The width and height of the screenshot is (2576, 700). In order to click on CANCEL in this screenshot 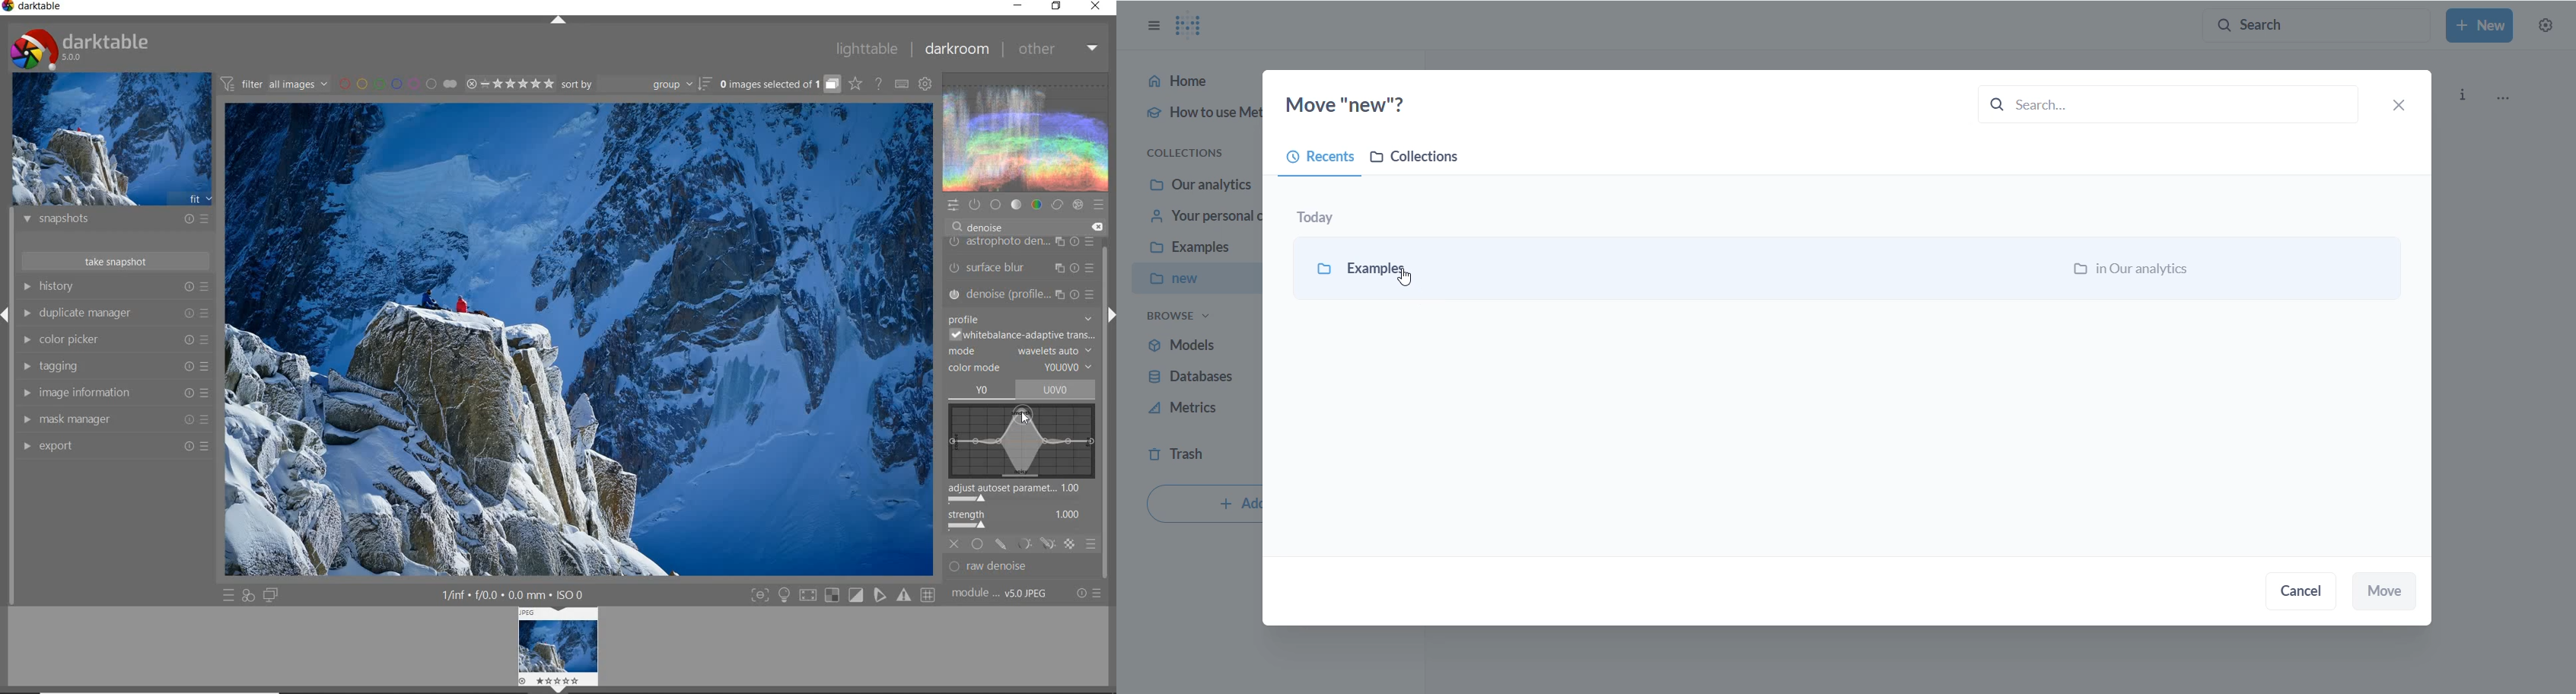, I will do `click(2307, 594)`.